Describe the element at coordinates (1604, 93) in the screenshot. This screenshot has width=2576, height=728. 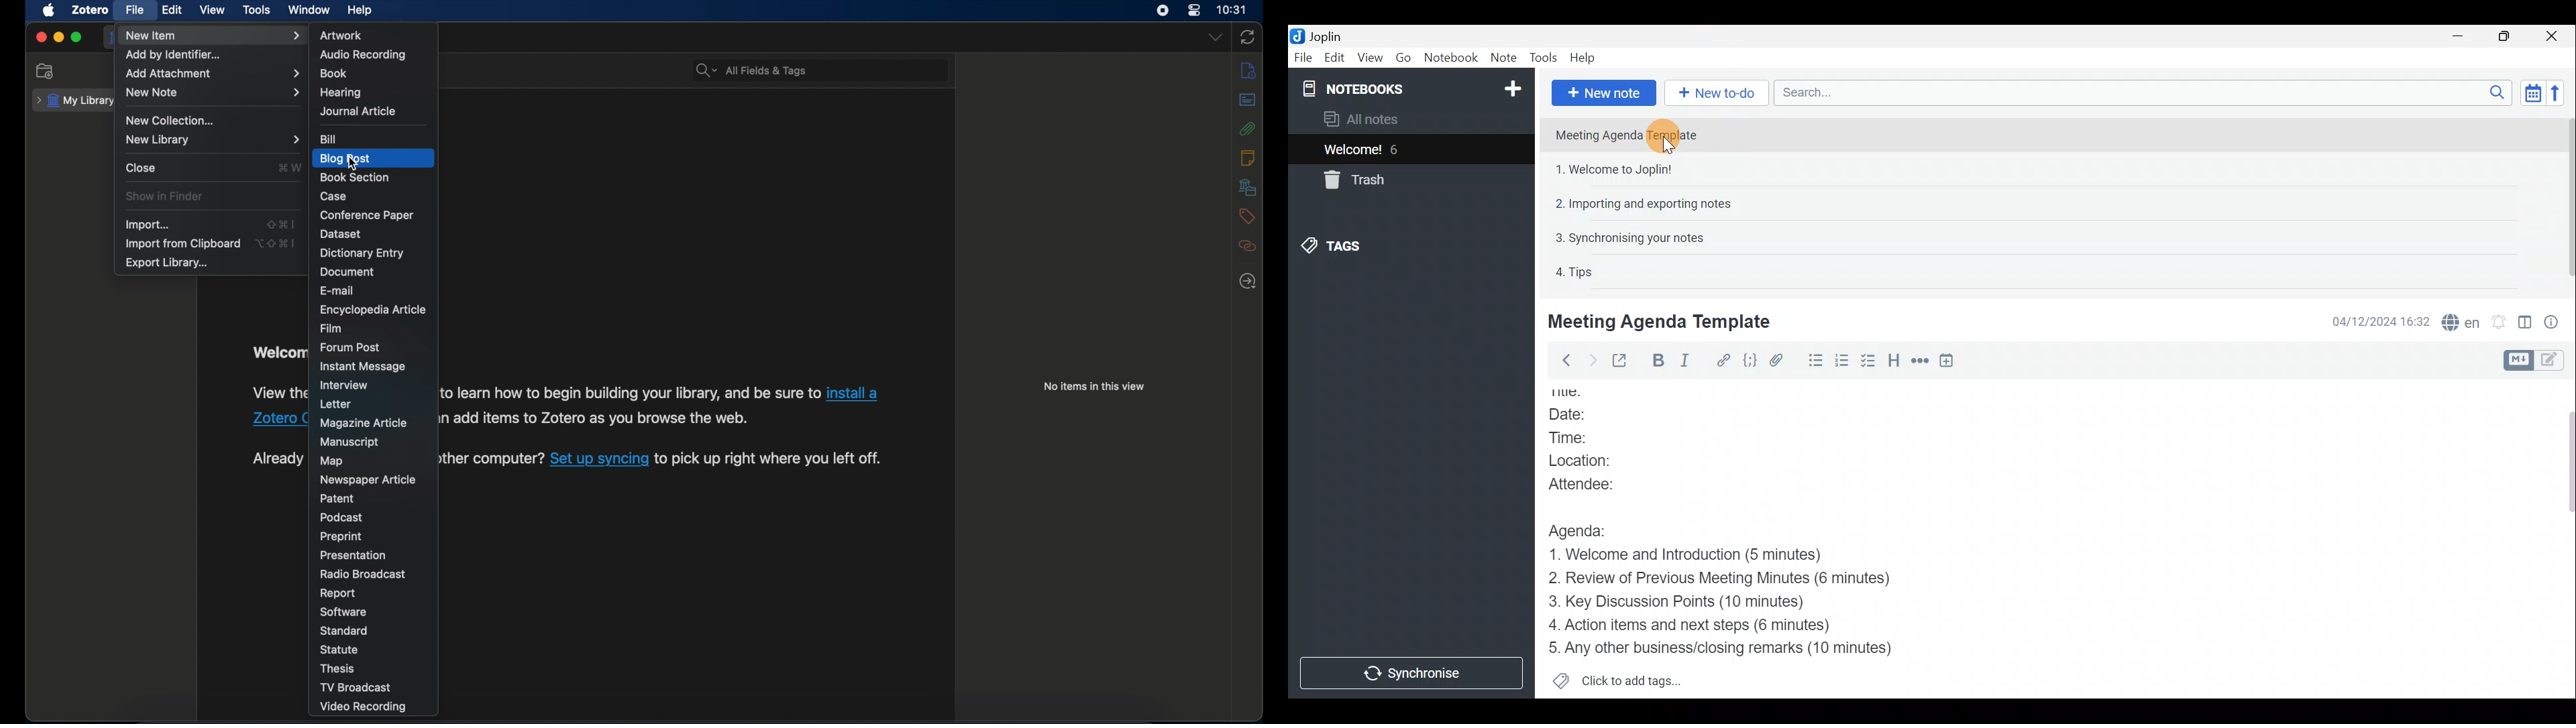
I see `New note` at that location.